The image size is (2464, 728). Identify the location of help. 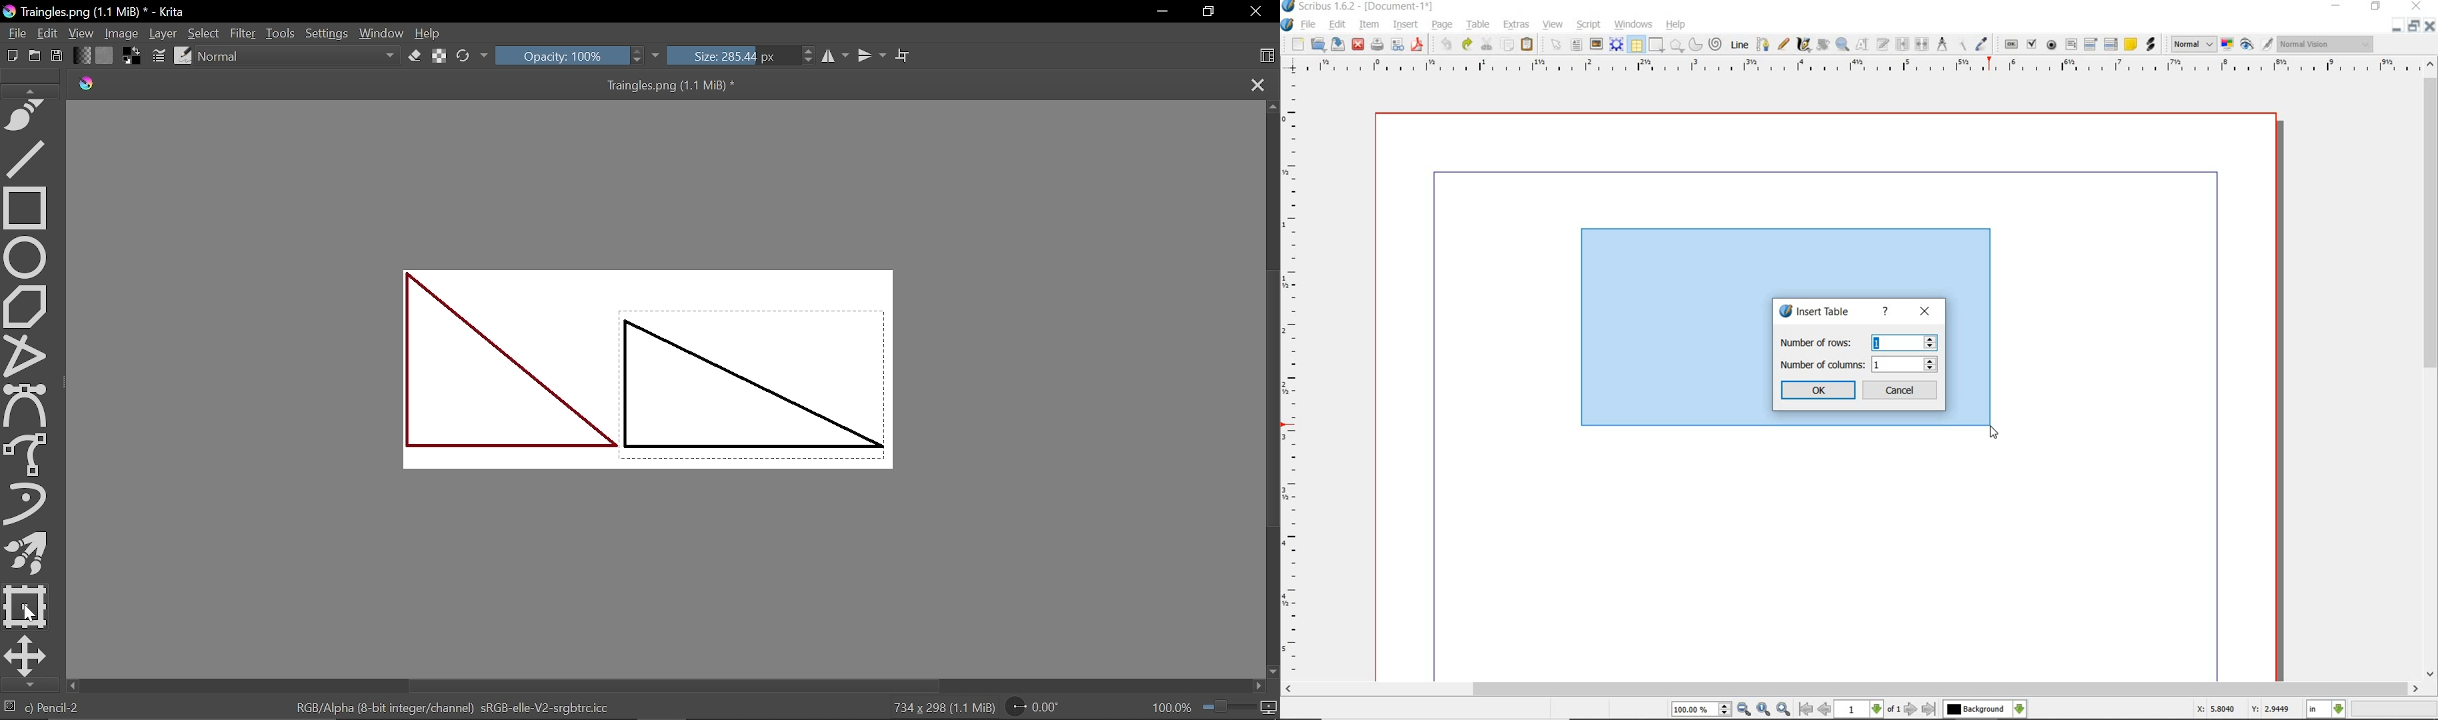
(1886, 312).